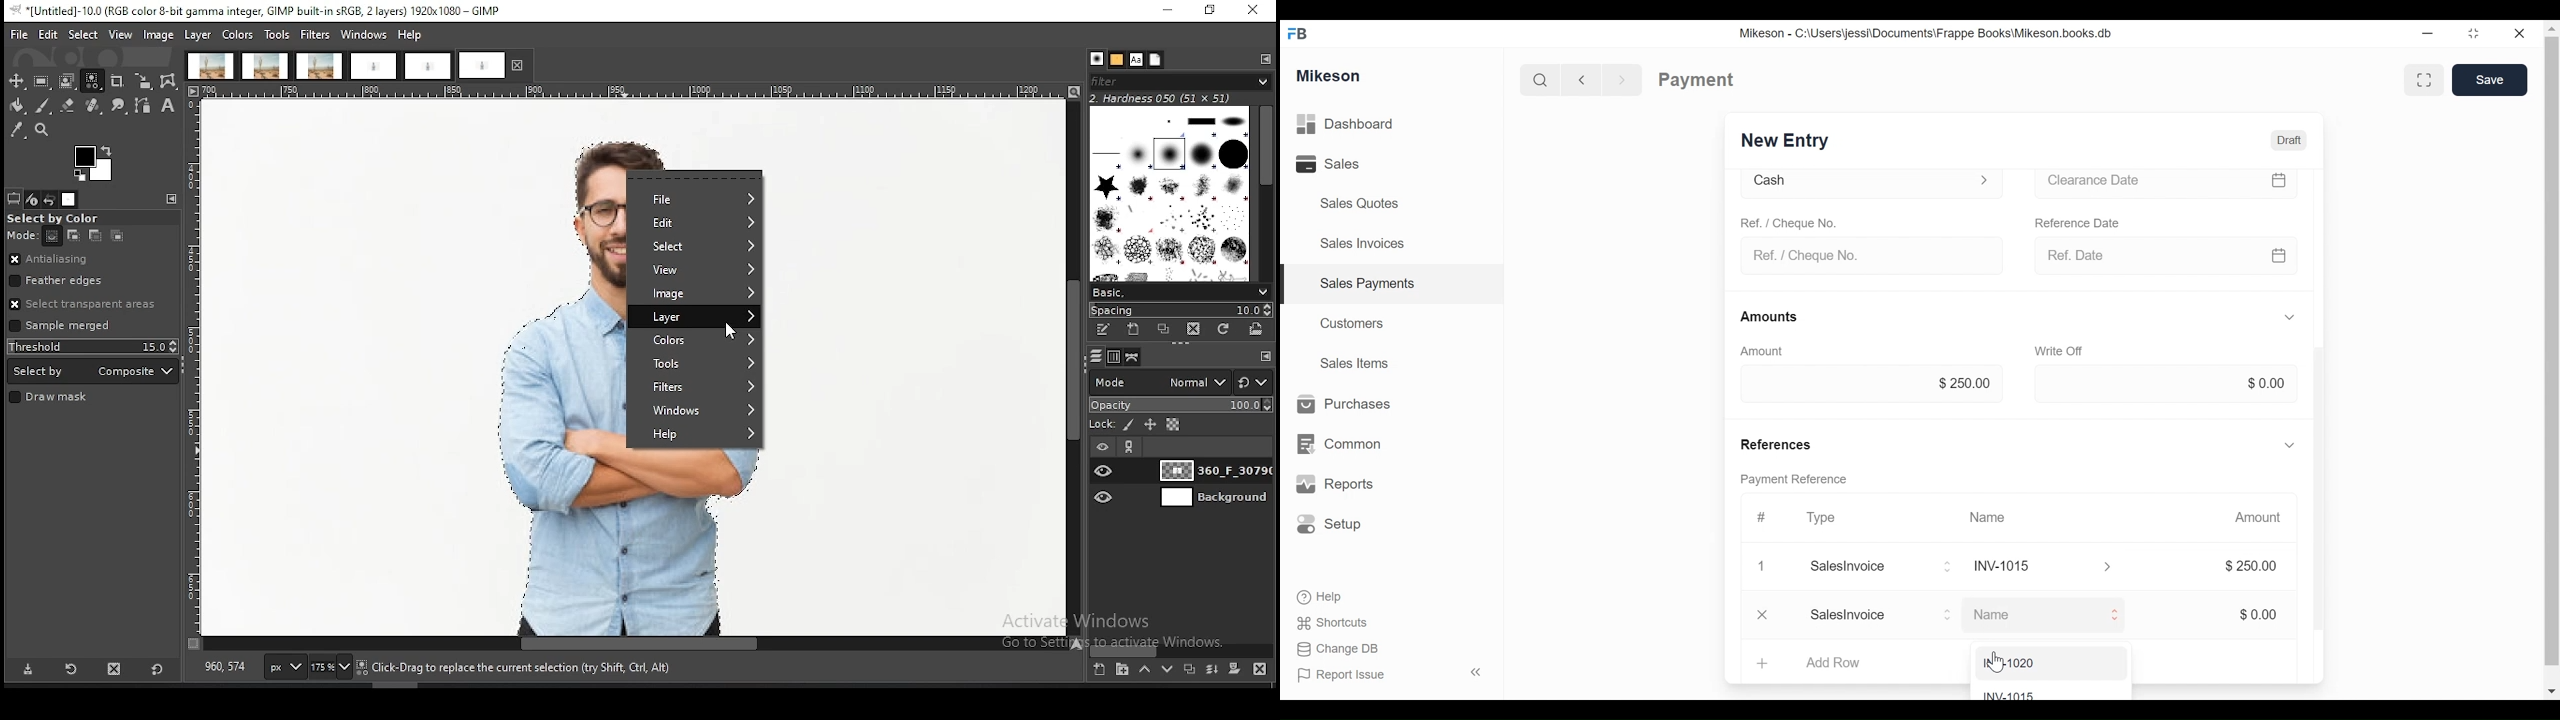 The height and width of the screenshot is (728, 2576). Describe the element at coordinates (1830, 517) in the screenshot. I see `Type` at that location.